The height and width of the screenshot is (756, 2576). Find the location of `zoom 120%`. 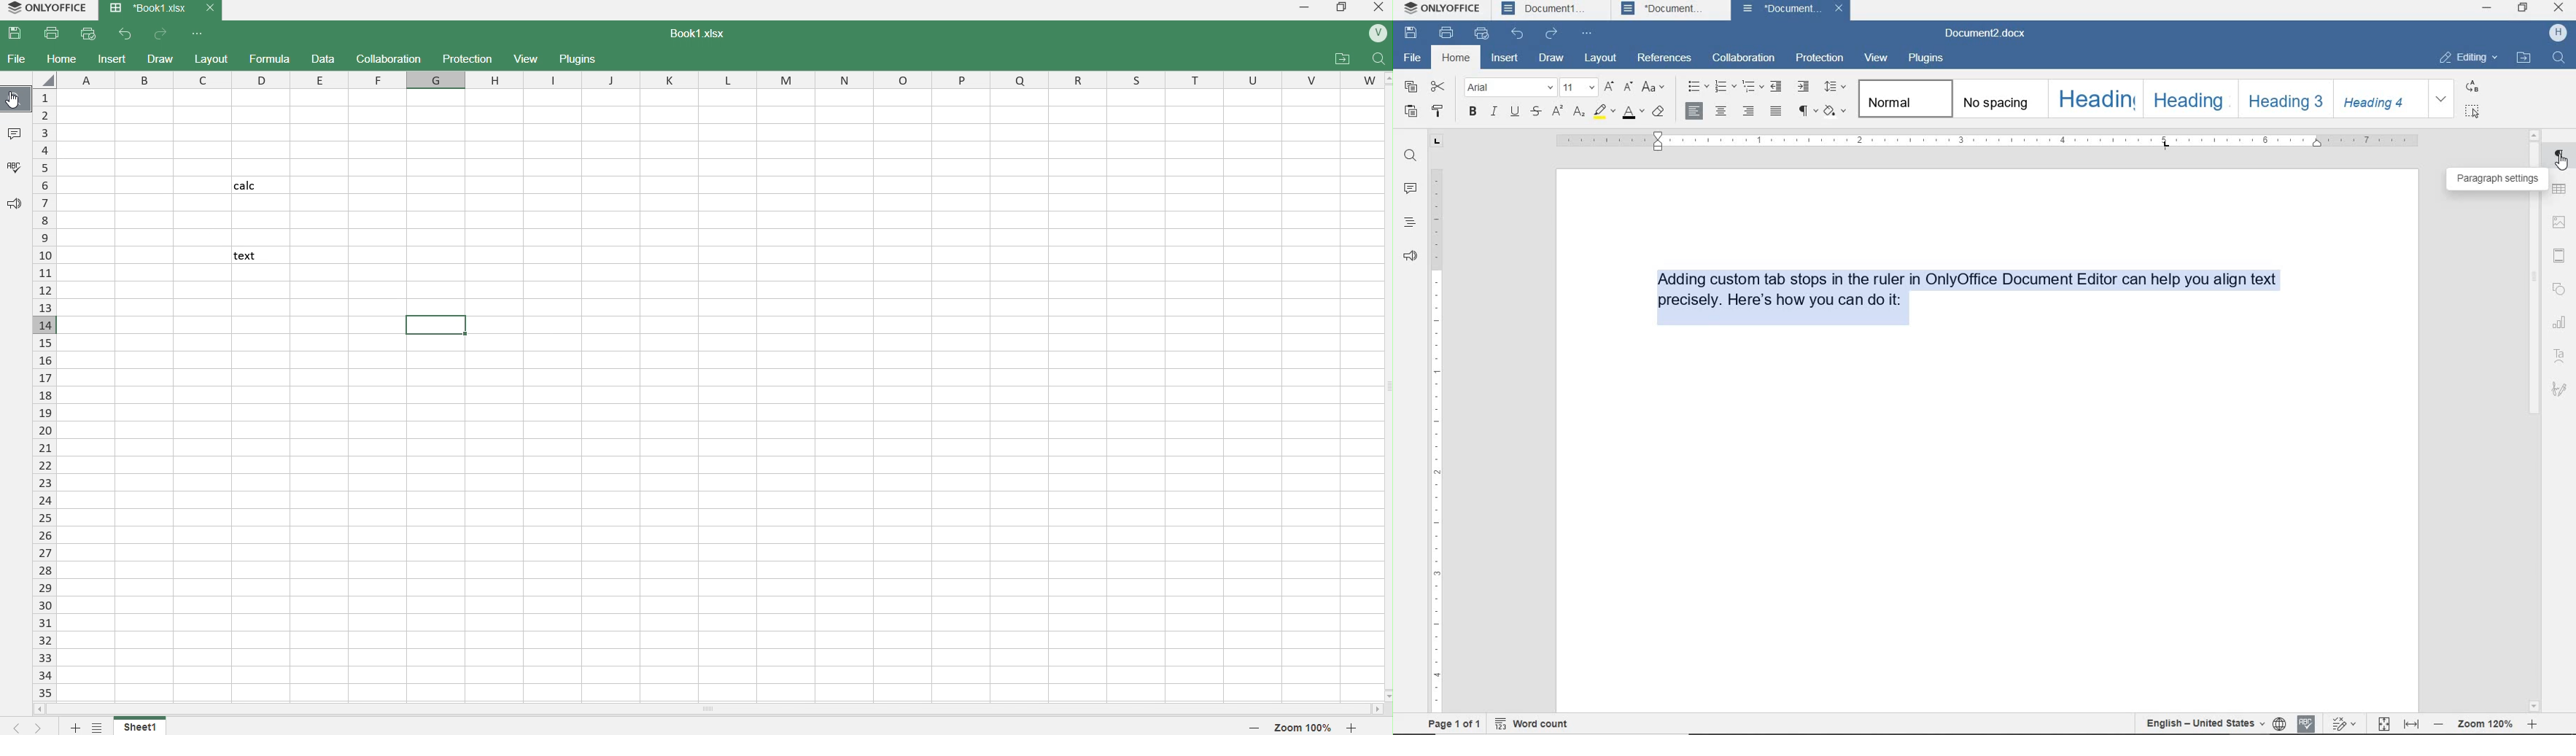

zoom 120% is located at coordinates (2484, 724).